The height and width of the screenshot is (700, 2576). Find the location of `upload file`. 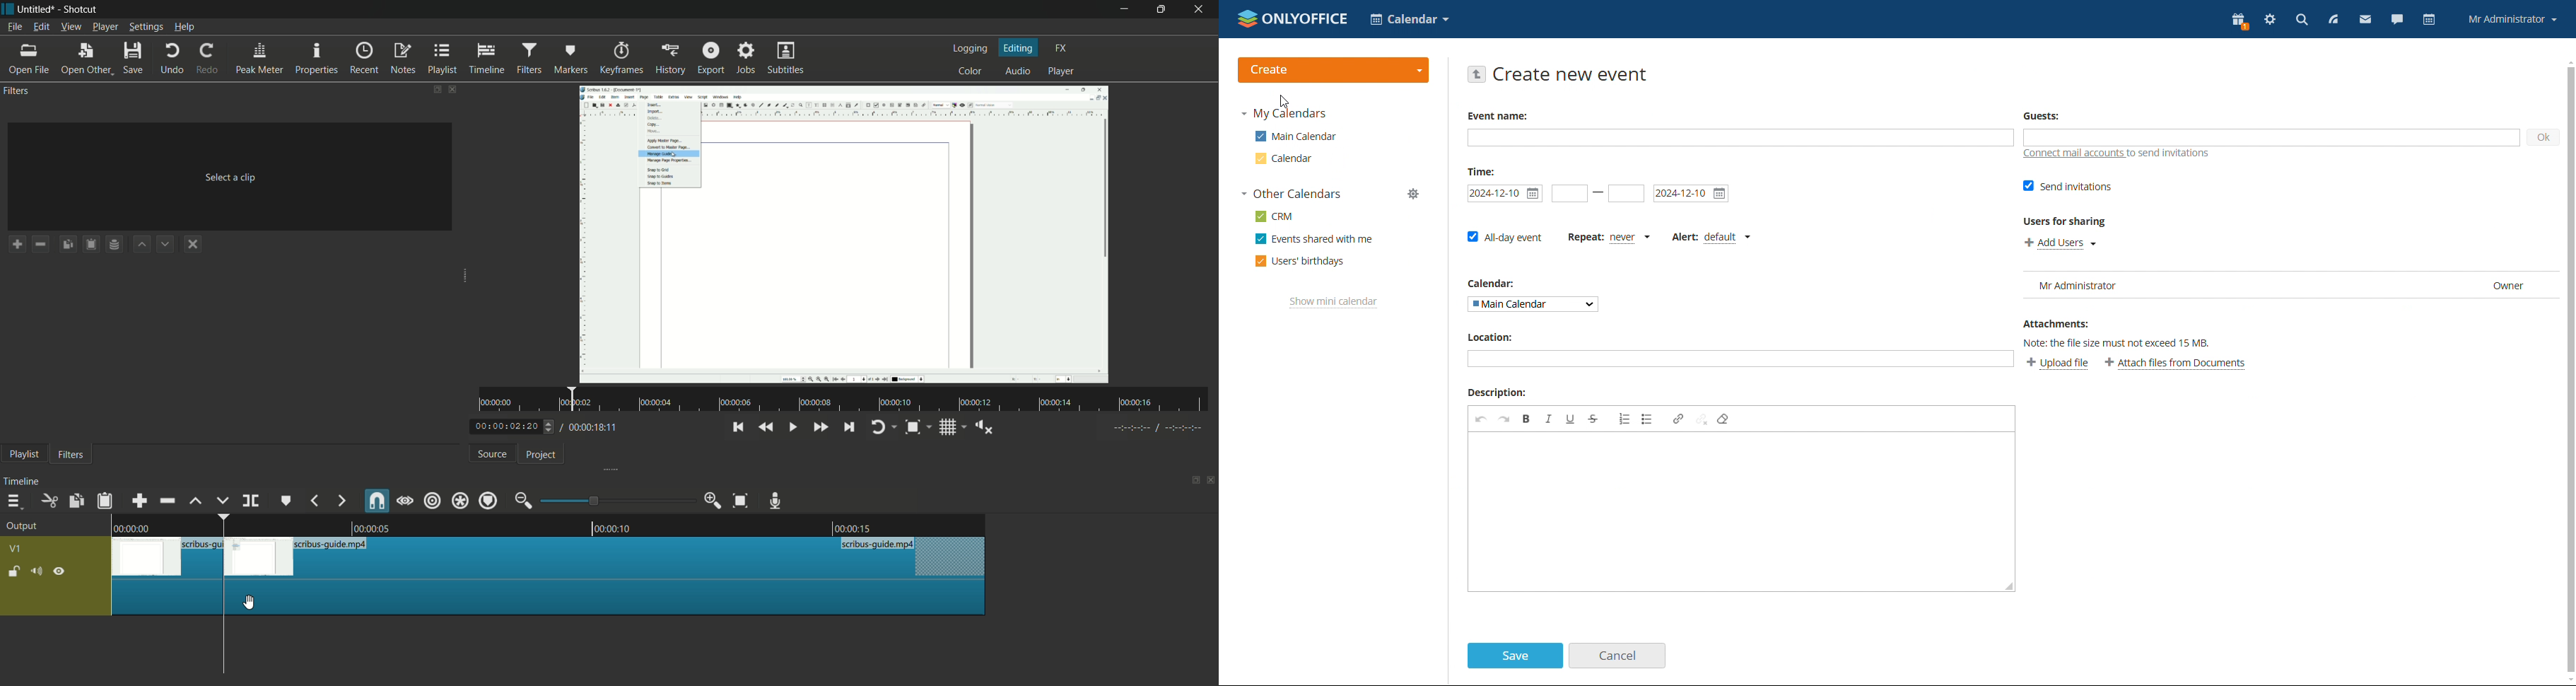

upload file is located at coordinates (2060, 364).